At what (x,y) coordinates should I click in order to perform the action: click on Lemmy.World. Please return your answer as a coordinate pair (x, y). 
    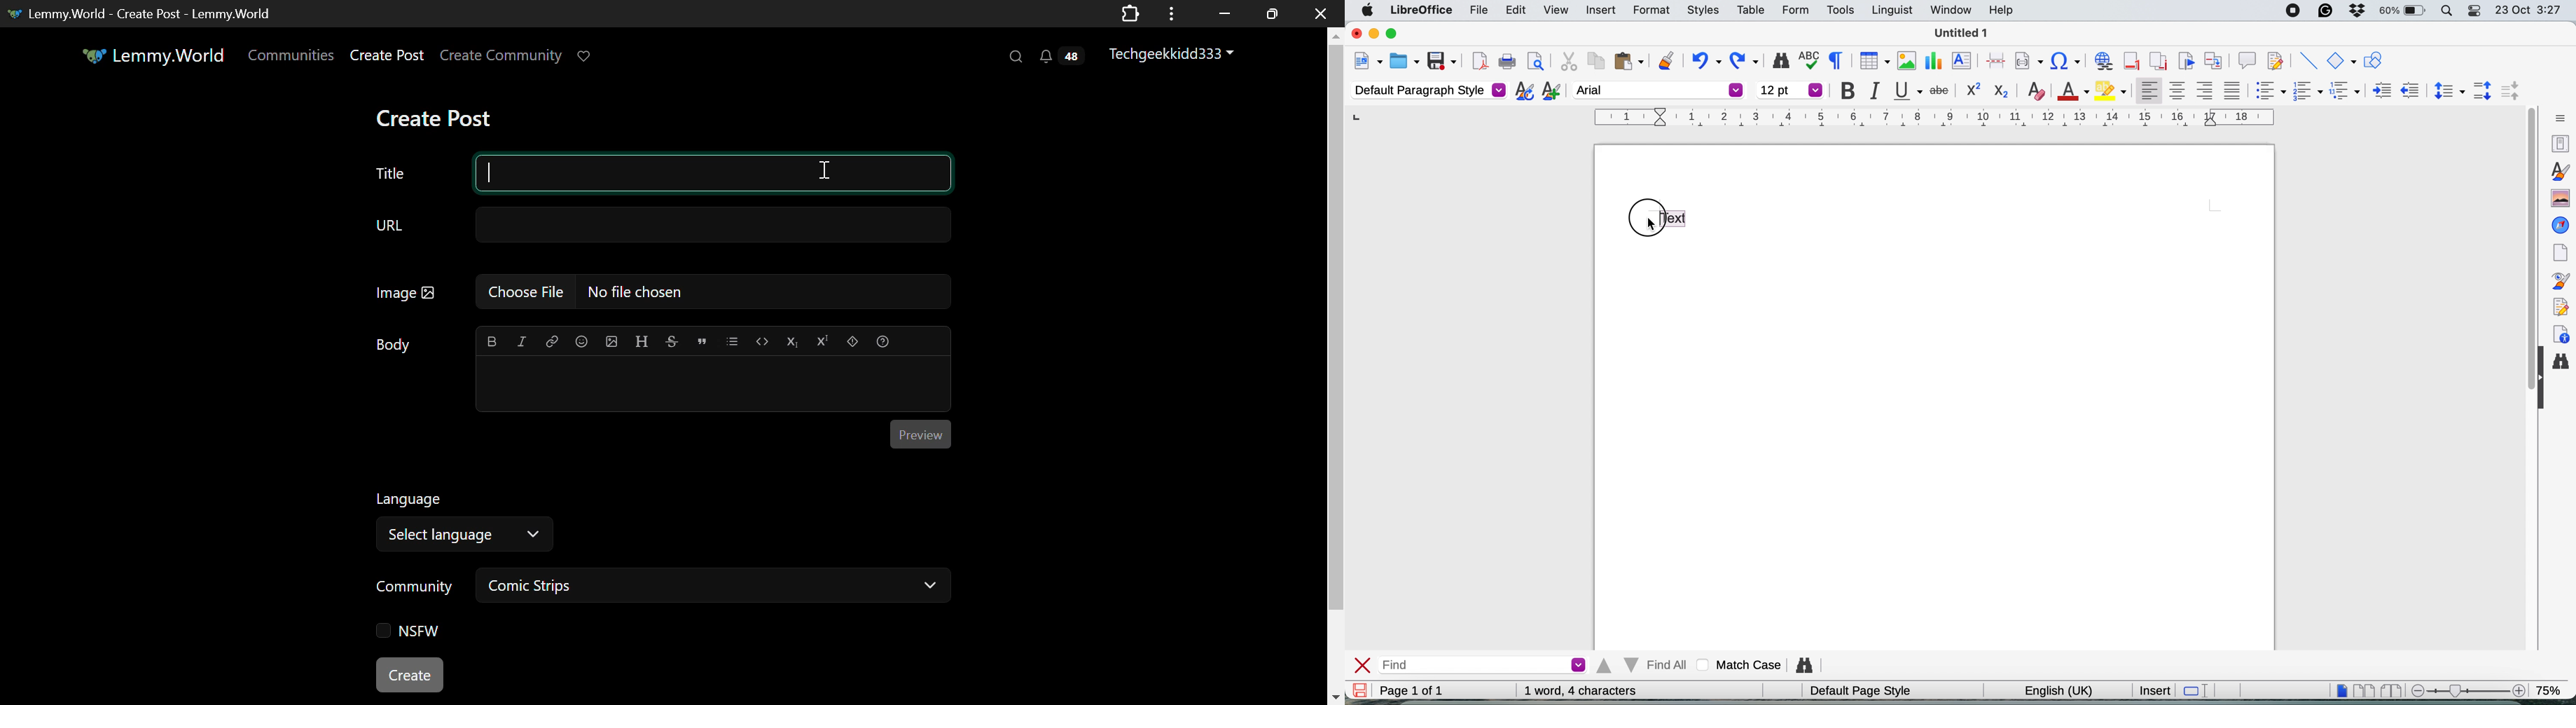
    Looking at the image, I should click on (153, 58).